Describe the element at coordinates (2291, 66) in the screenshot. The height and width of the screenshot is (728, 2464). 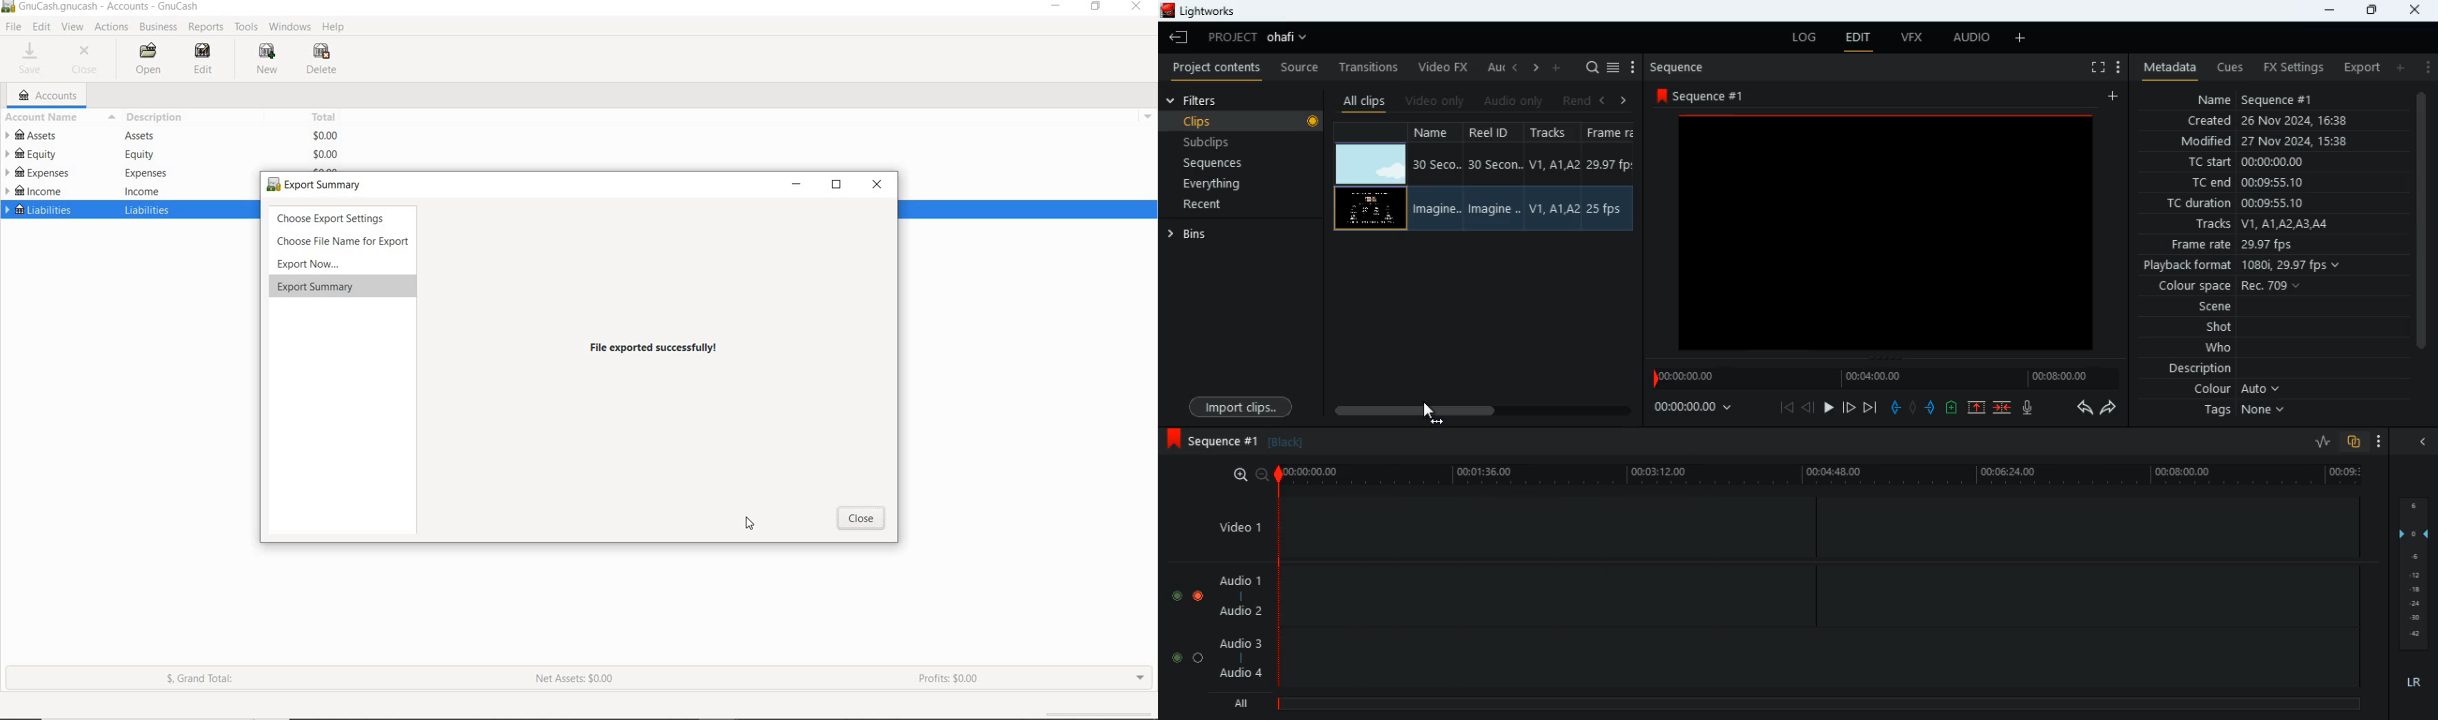
I see `fx settings` at that location.